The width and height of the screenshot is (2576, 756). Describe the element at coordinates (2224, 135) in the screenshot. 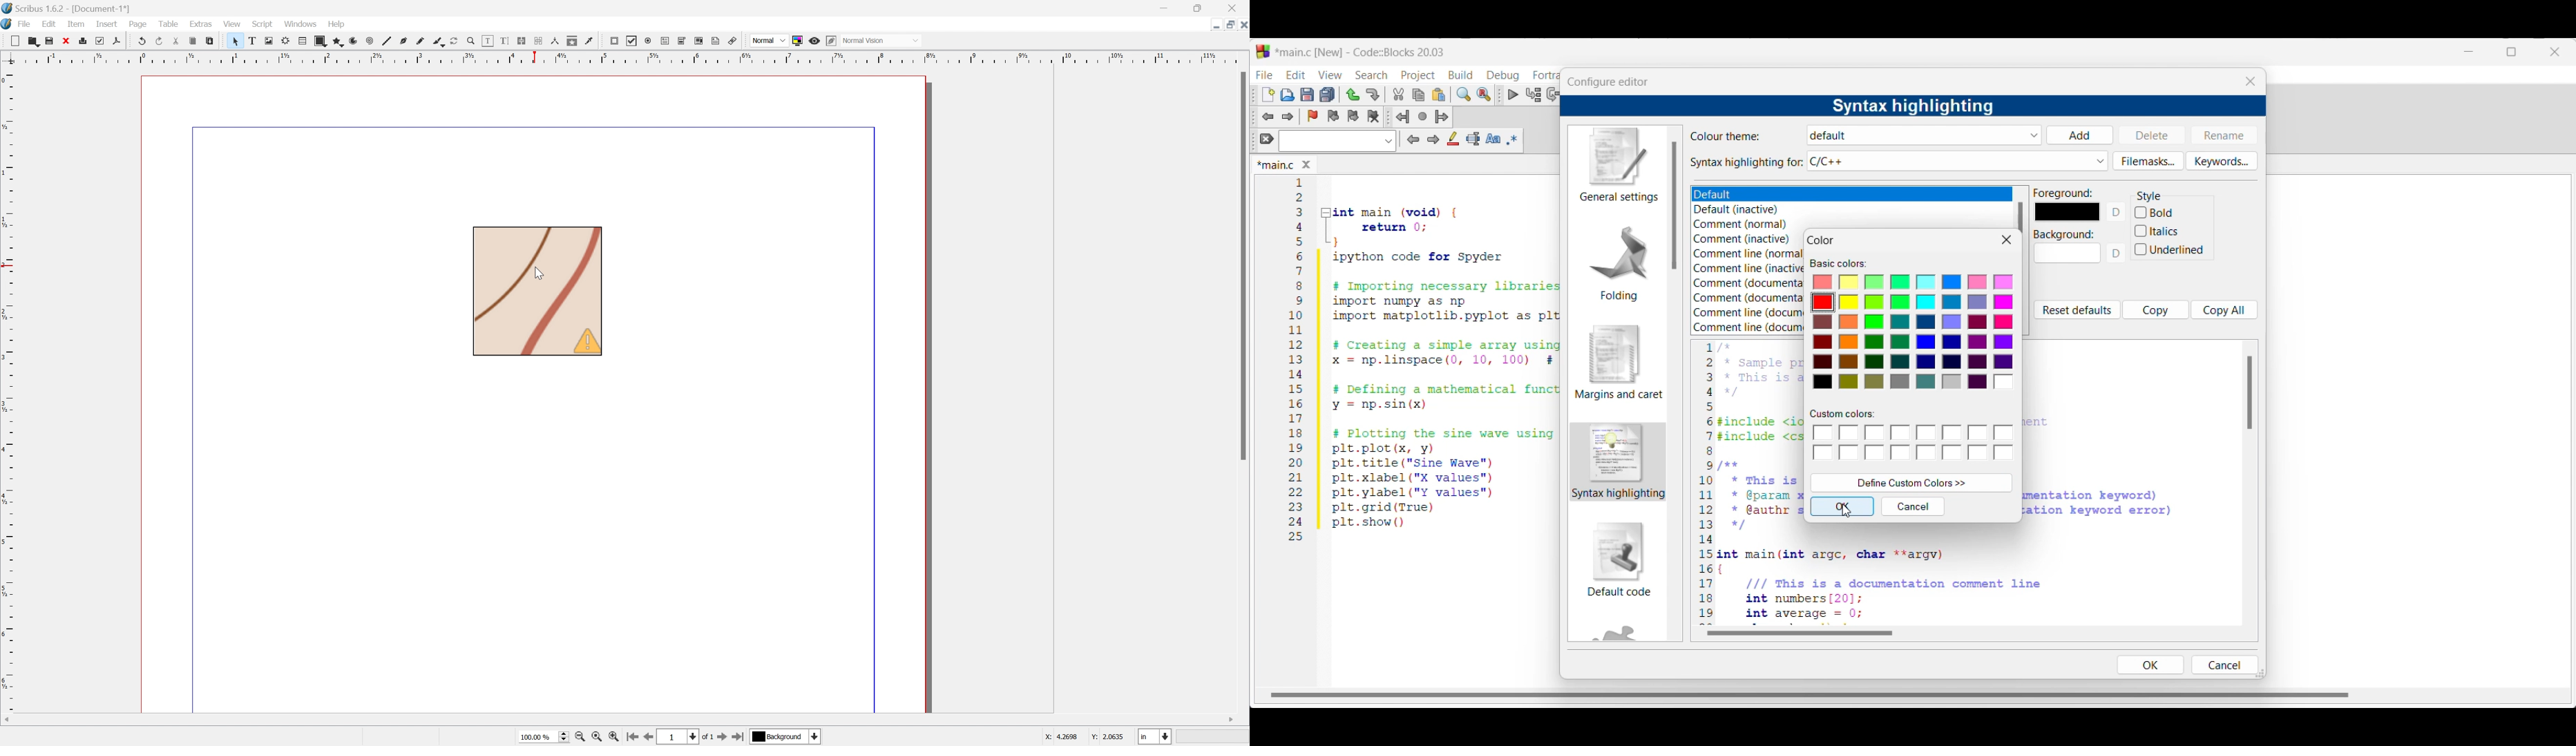

I see `Rename` at that location.